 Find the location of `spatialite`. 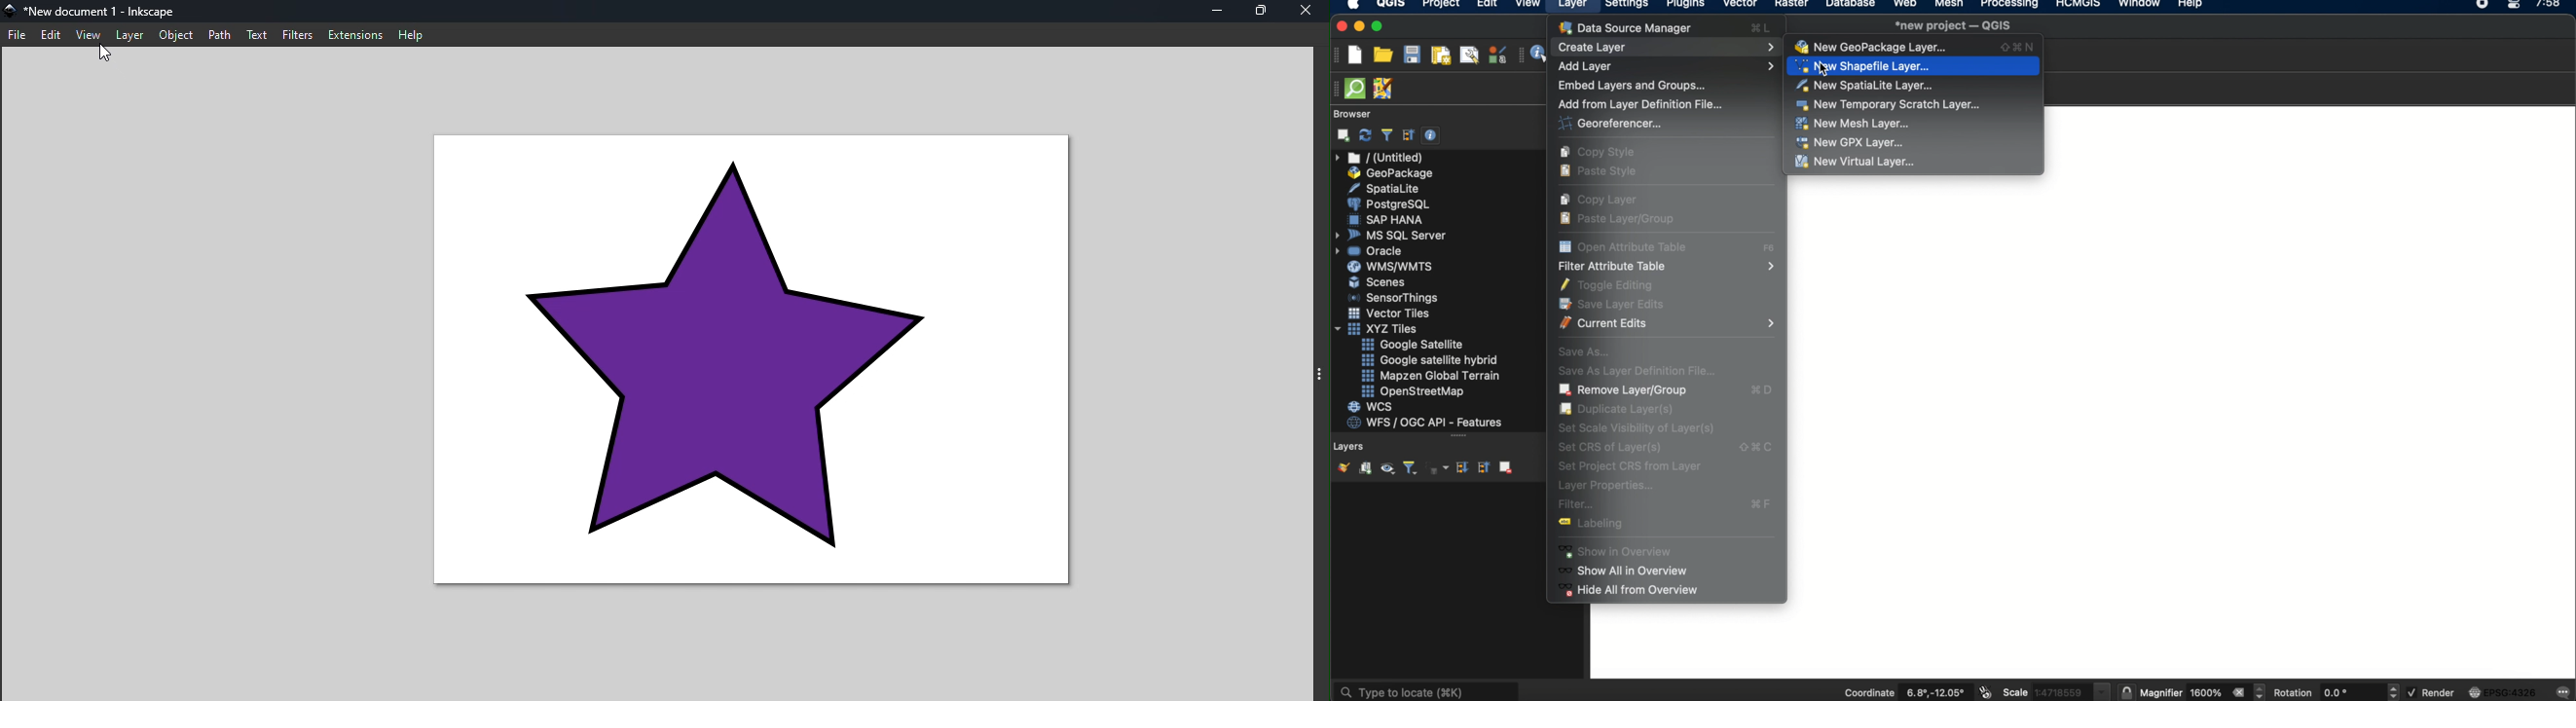

spatialite is located at coordinates (1386, 188).